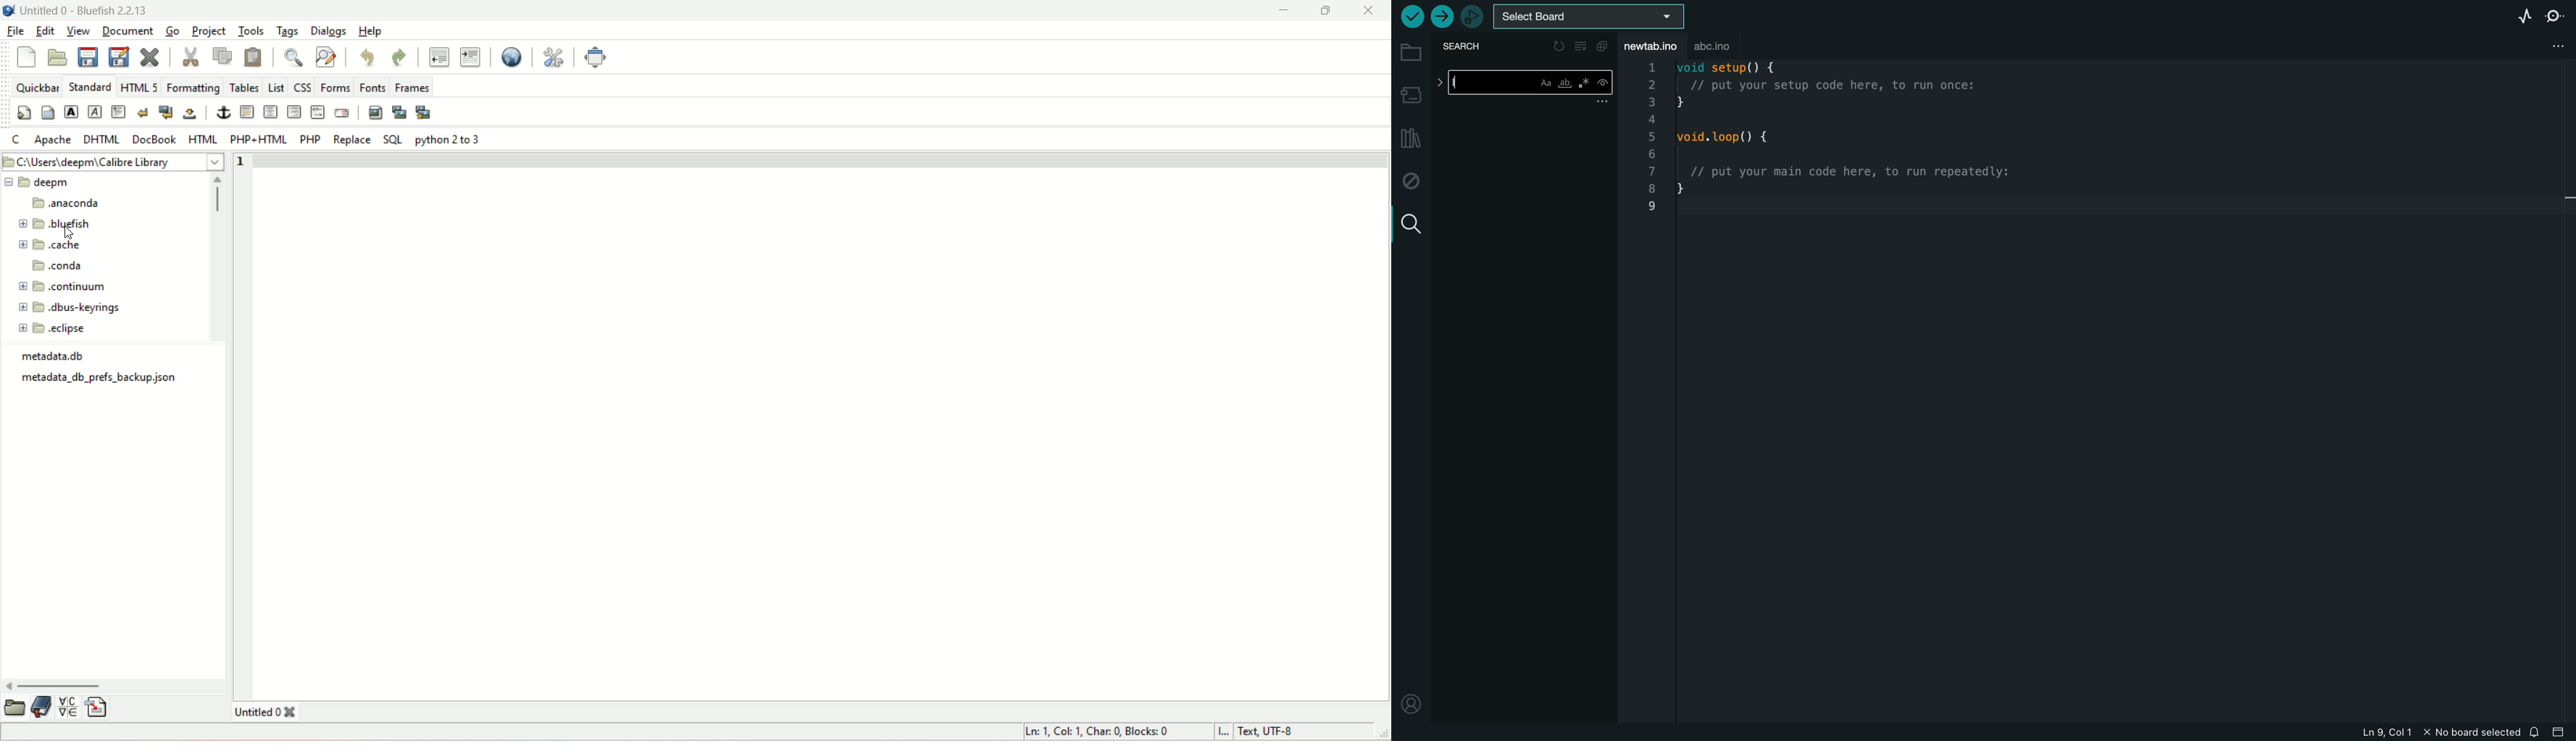 The width and height of the screenshot is (2576, 756). Describe the element at coordinates (72, 112) in the screenshot. I see `strong` at that location.